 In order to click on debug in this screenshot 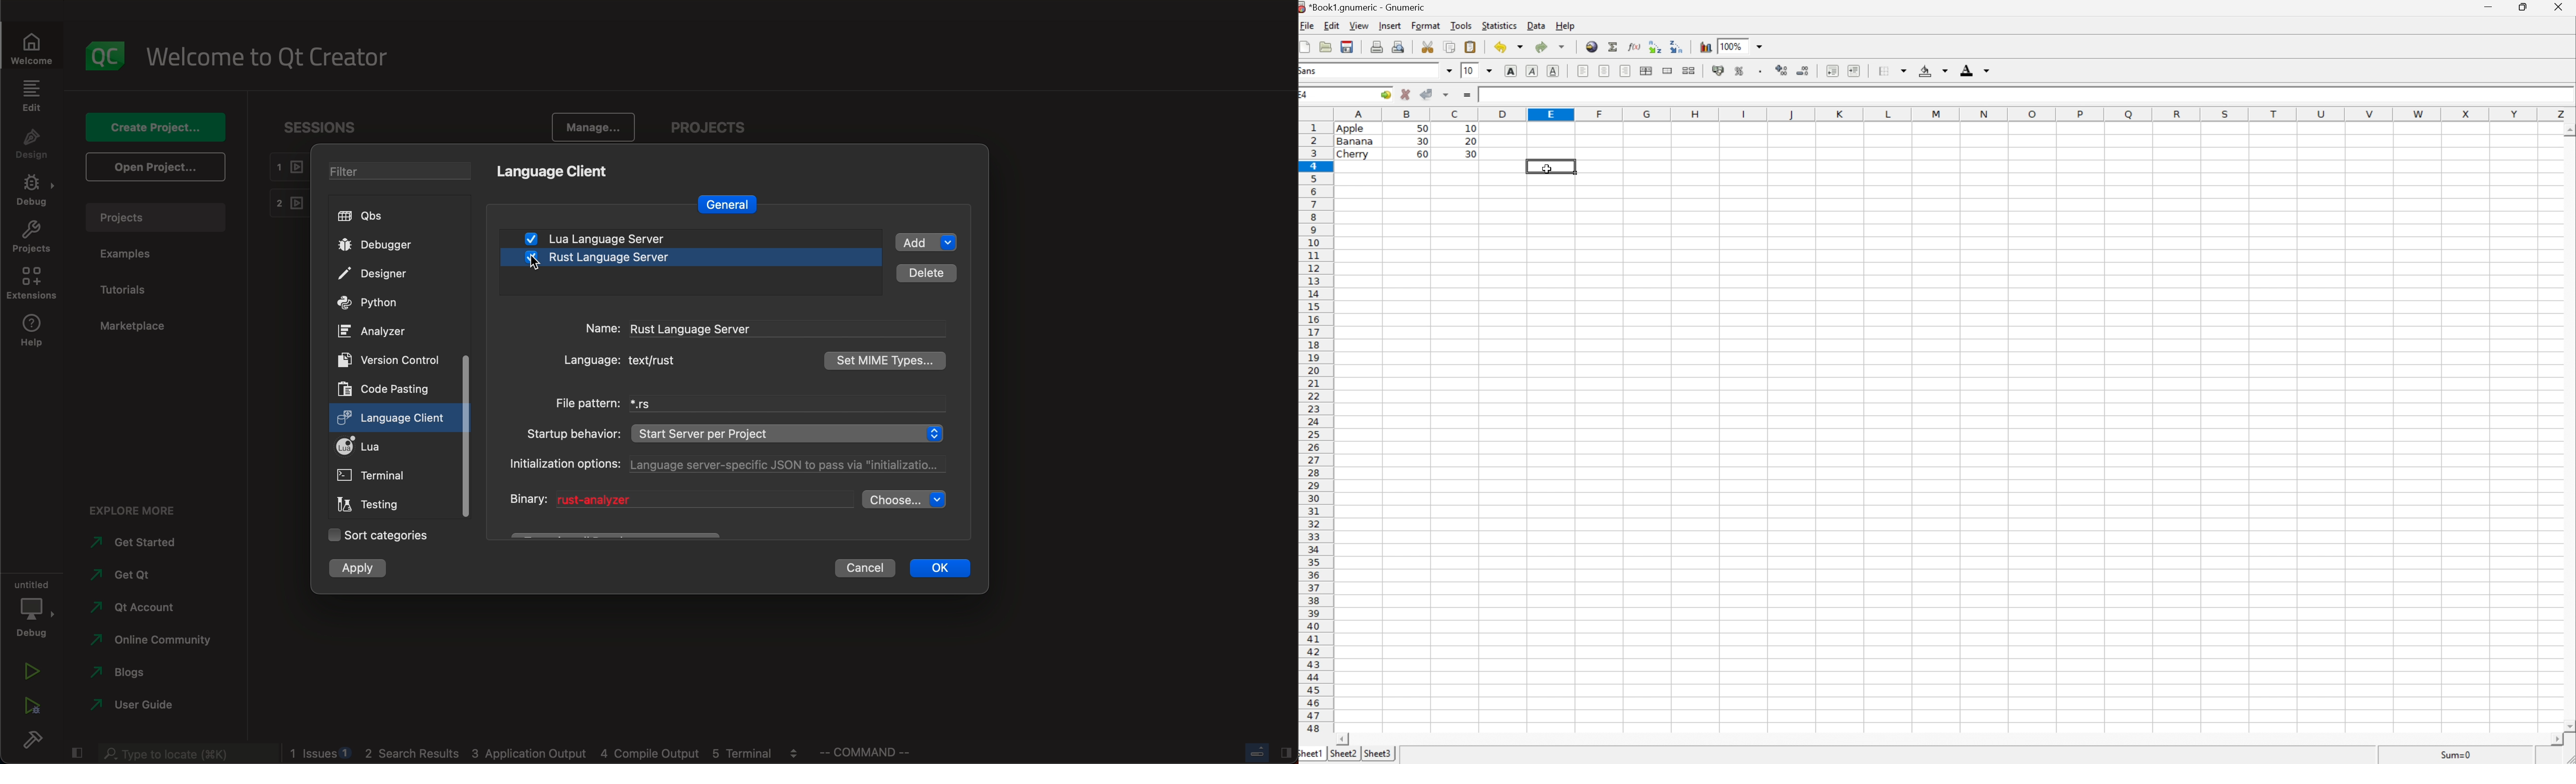, I will do `click(33, 191)`.